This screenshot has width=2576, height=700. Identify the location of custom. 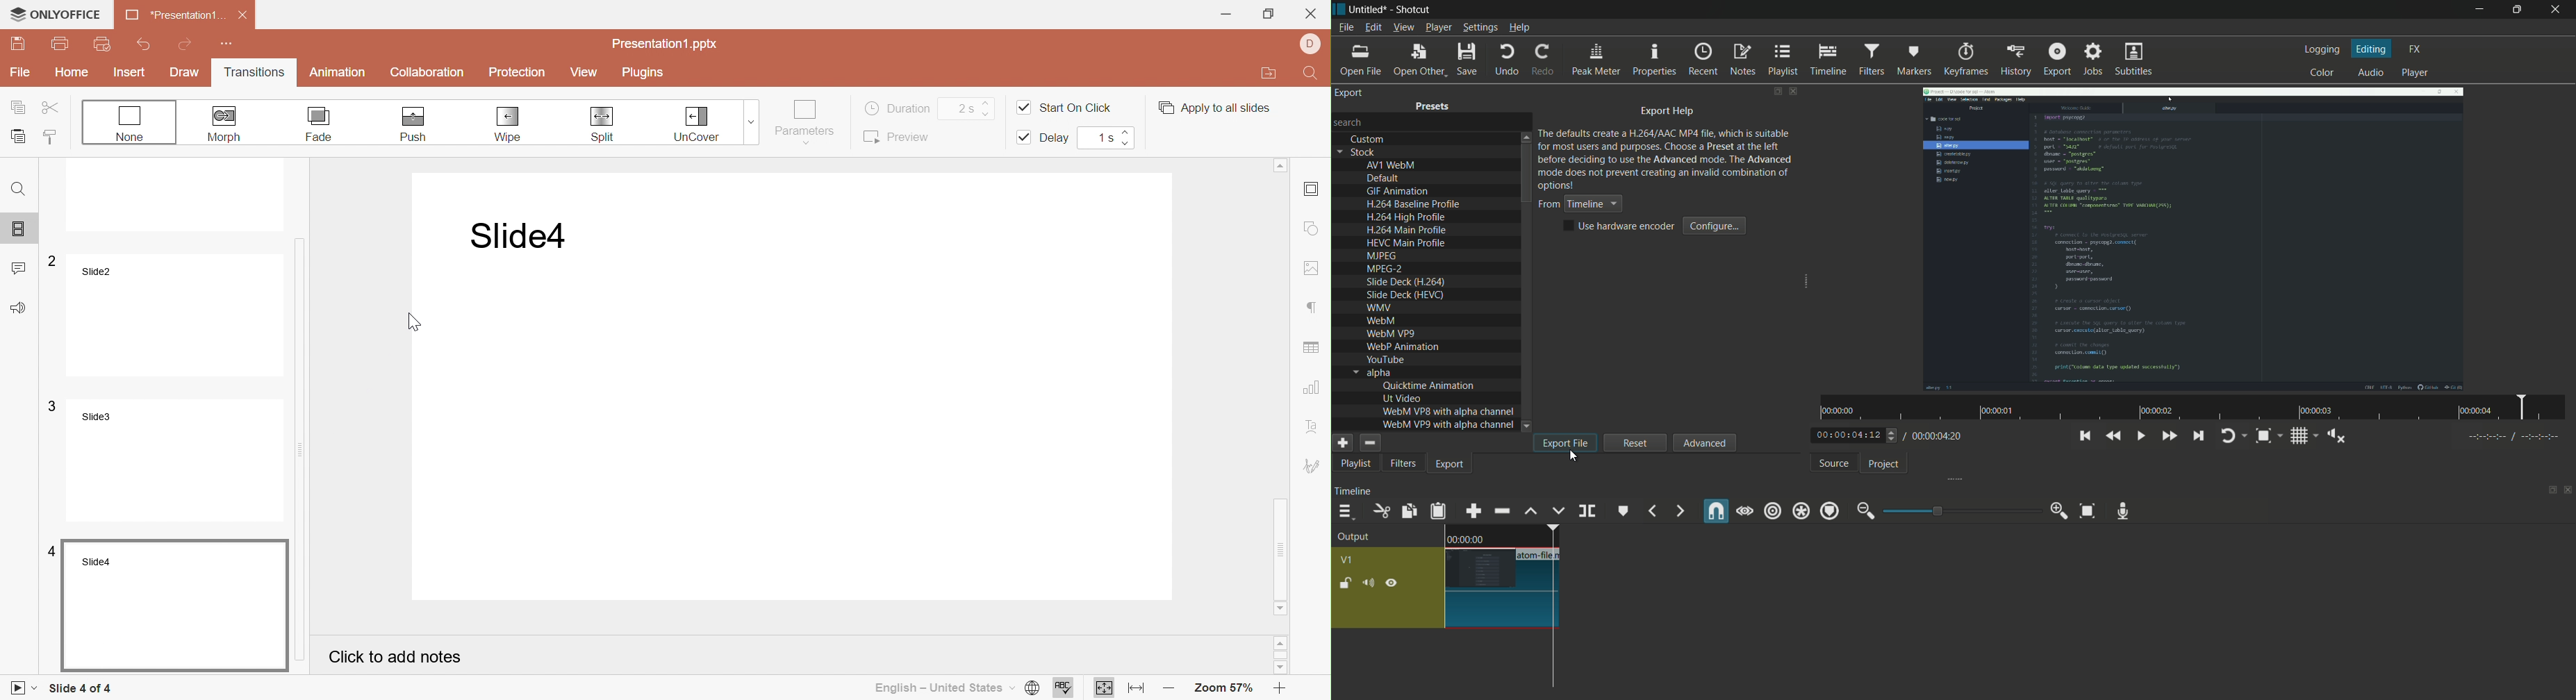
(1368, 139).